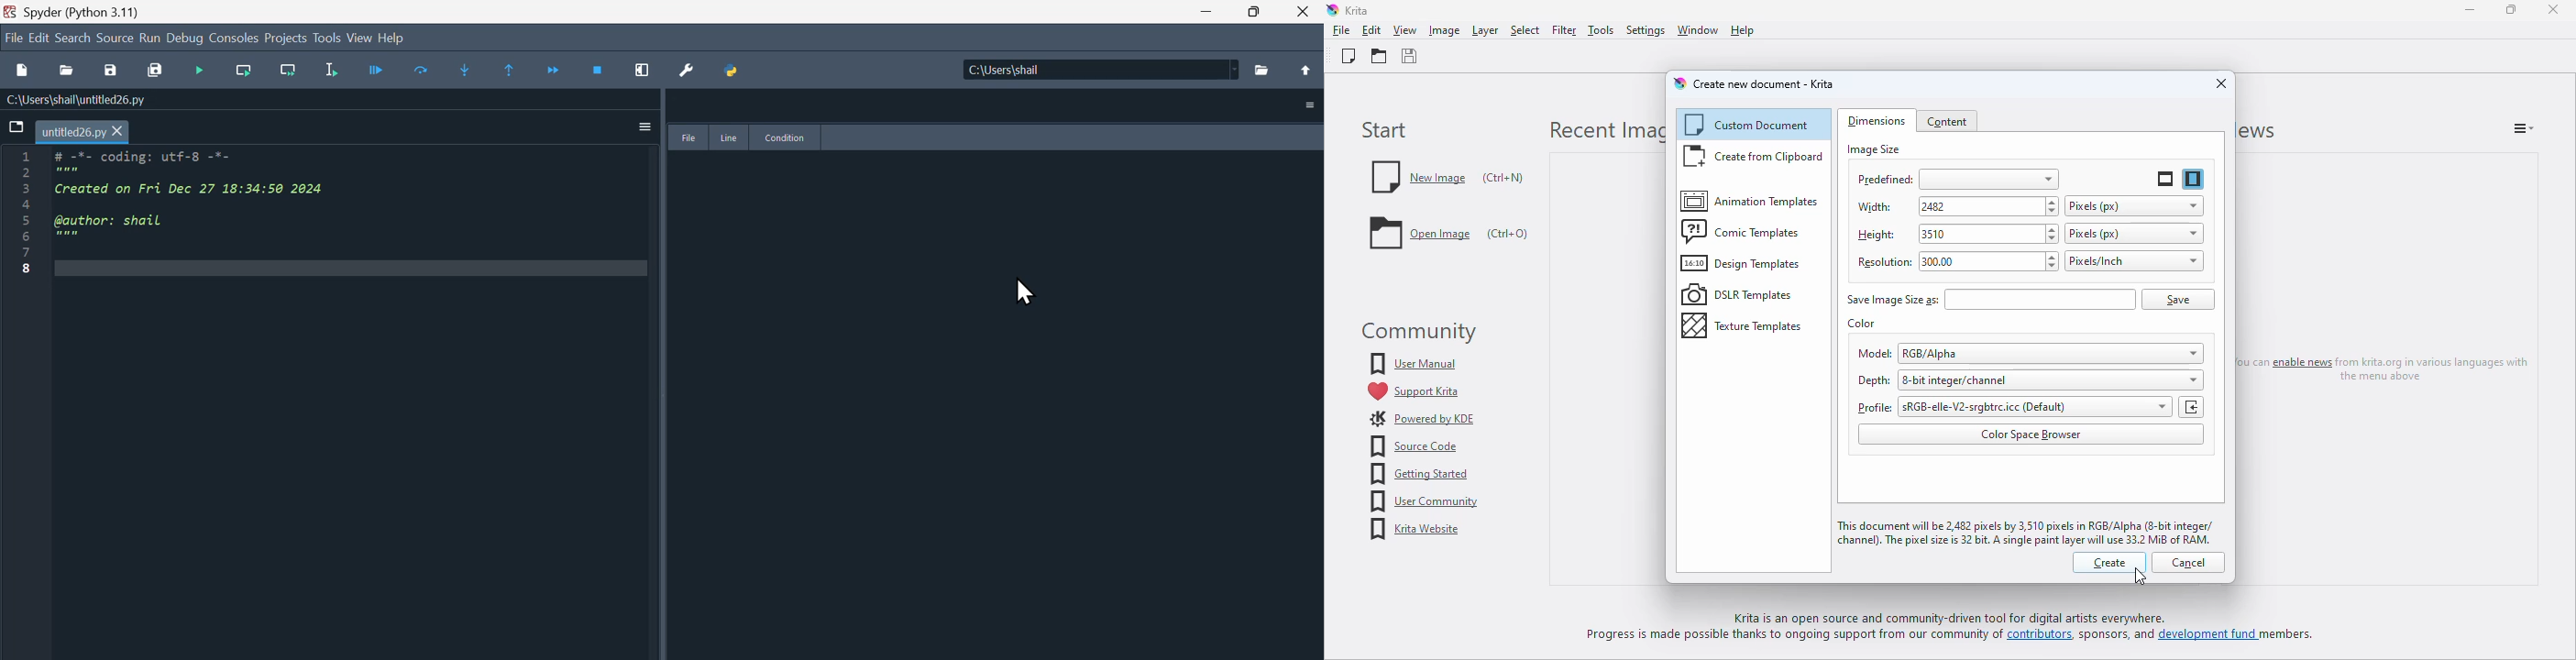 This screenshot has width=2576, height=672. What do you see at coordinates (41, 40) in the screenshot?
I see `Edit` at bounding box center [41, 40].